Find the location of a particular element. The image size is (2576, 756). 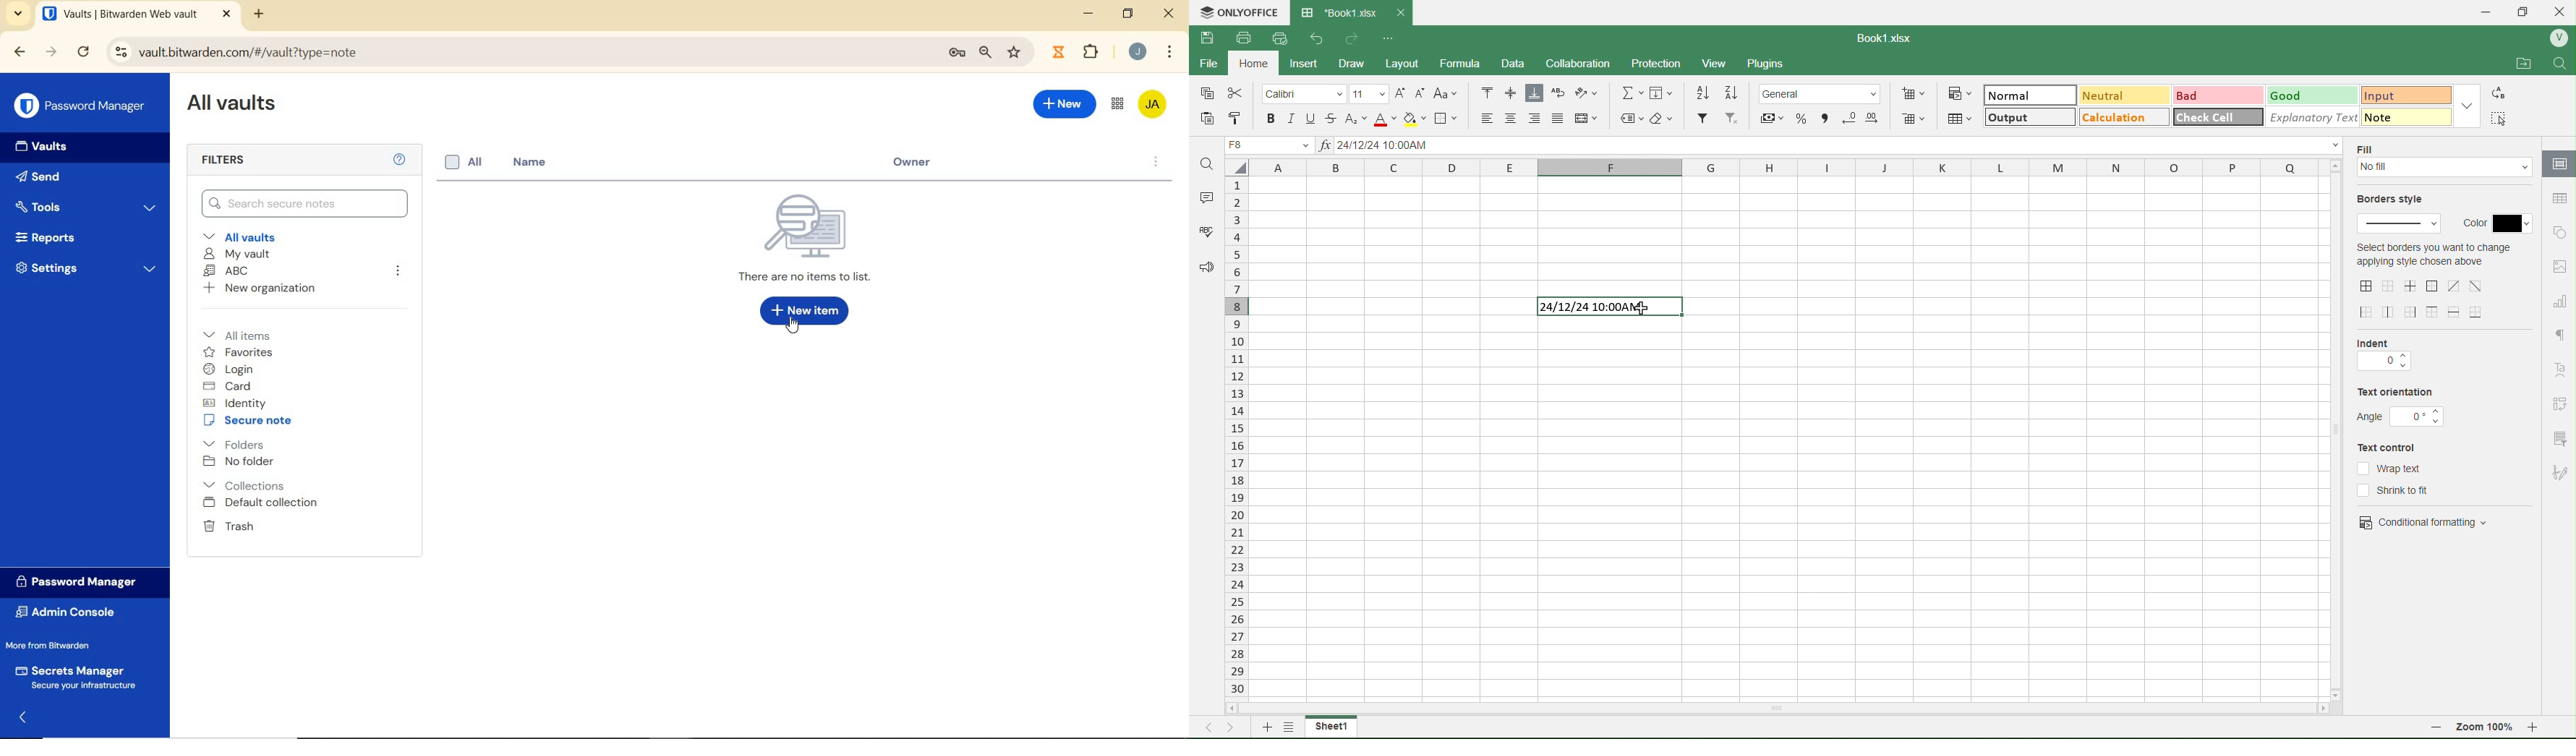

Options is located at coordinates (1287, 729).